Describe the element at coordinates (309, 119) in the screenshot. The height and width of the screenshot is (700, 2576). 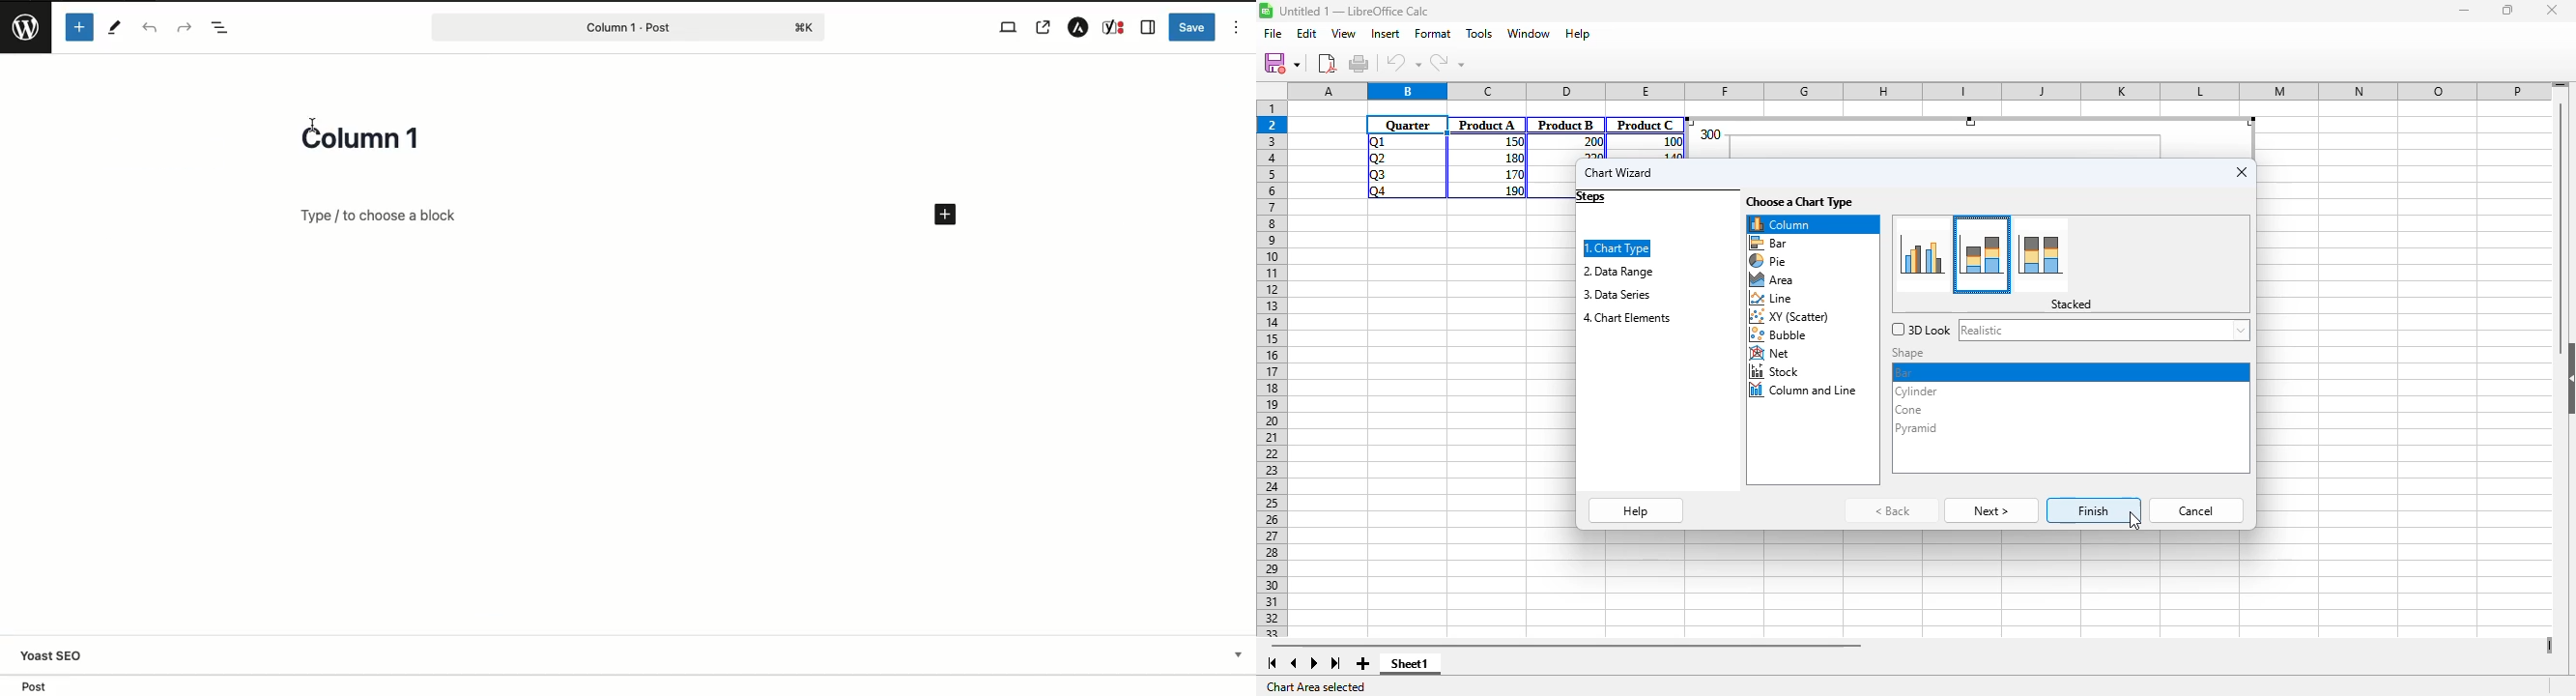
I see `Cursor` at that location.